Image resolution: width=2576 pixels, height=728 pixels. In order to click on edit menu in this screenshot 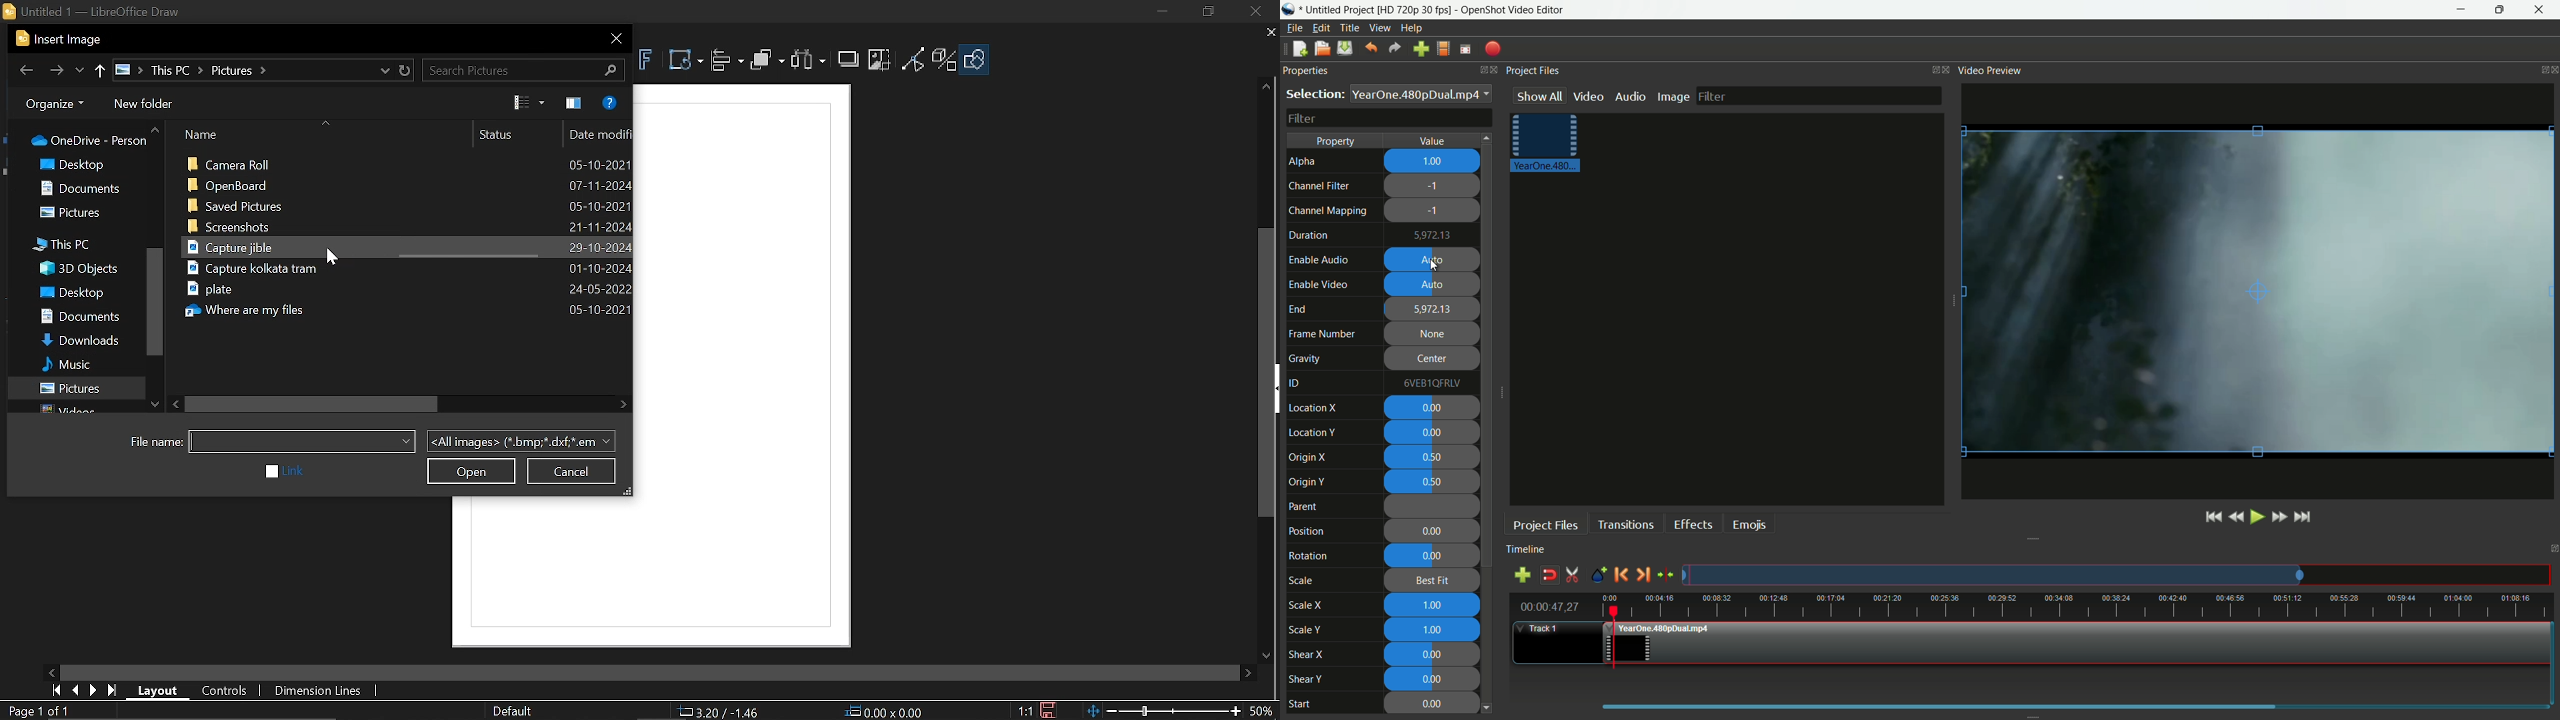, I will do `click(1320, 29)`.